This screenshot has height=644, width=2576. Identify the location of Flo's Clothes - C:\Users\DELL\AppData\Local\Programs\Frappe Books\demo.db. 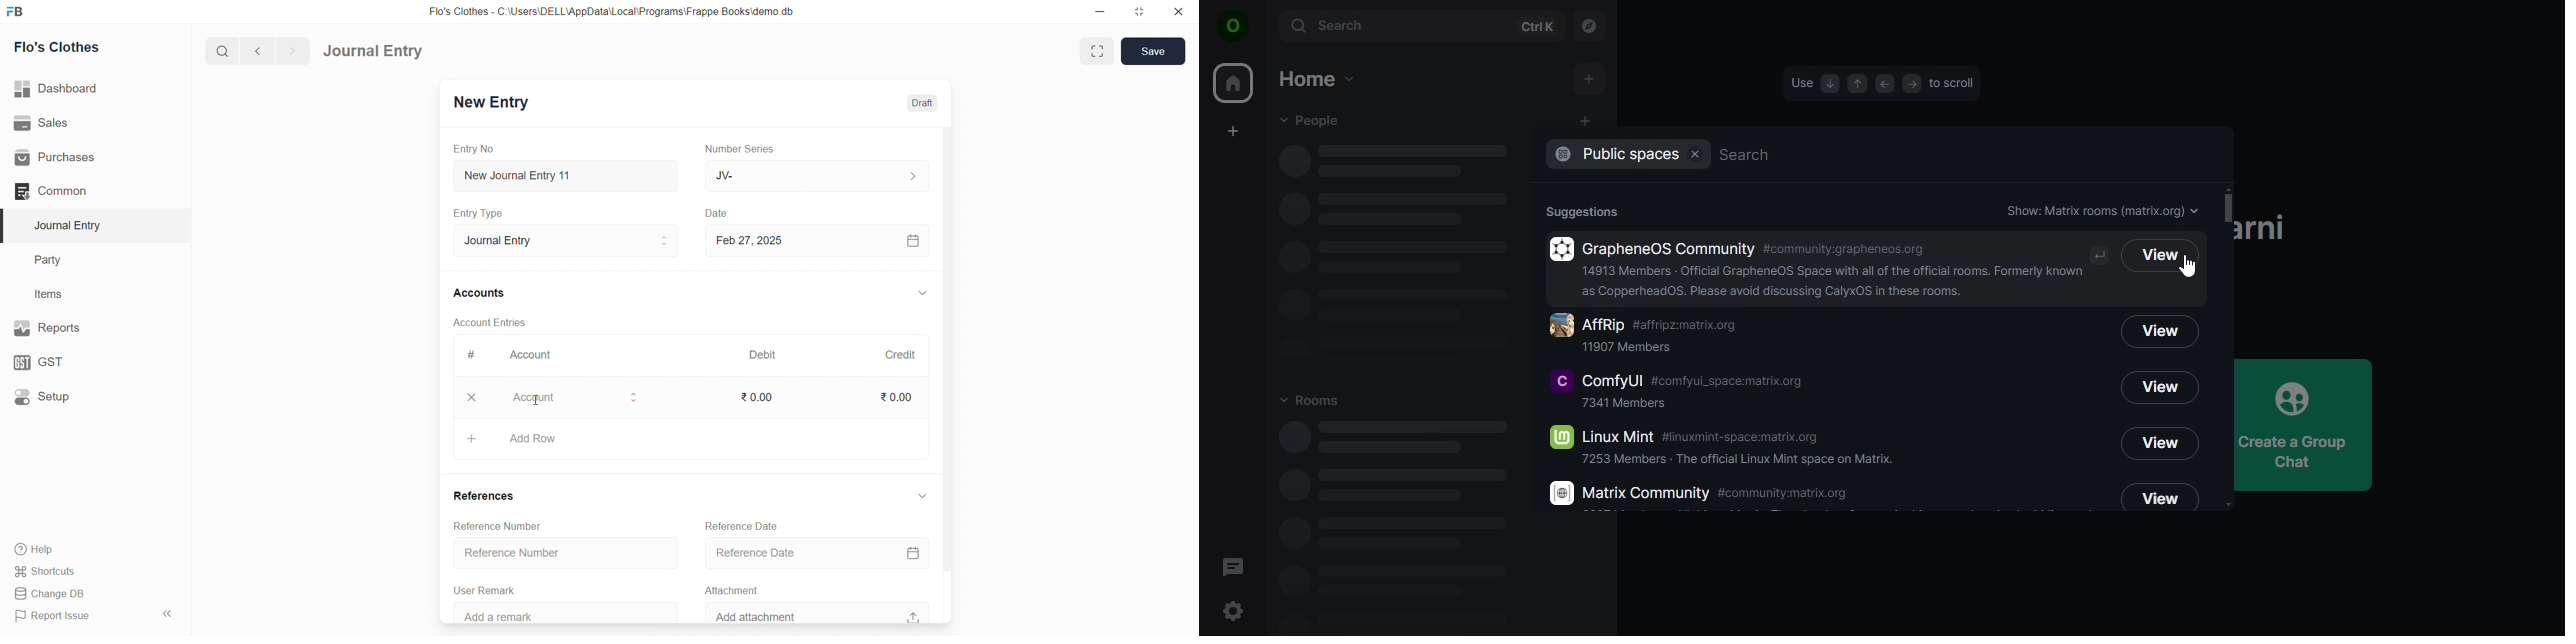
(612, 11).